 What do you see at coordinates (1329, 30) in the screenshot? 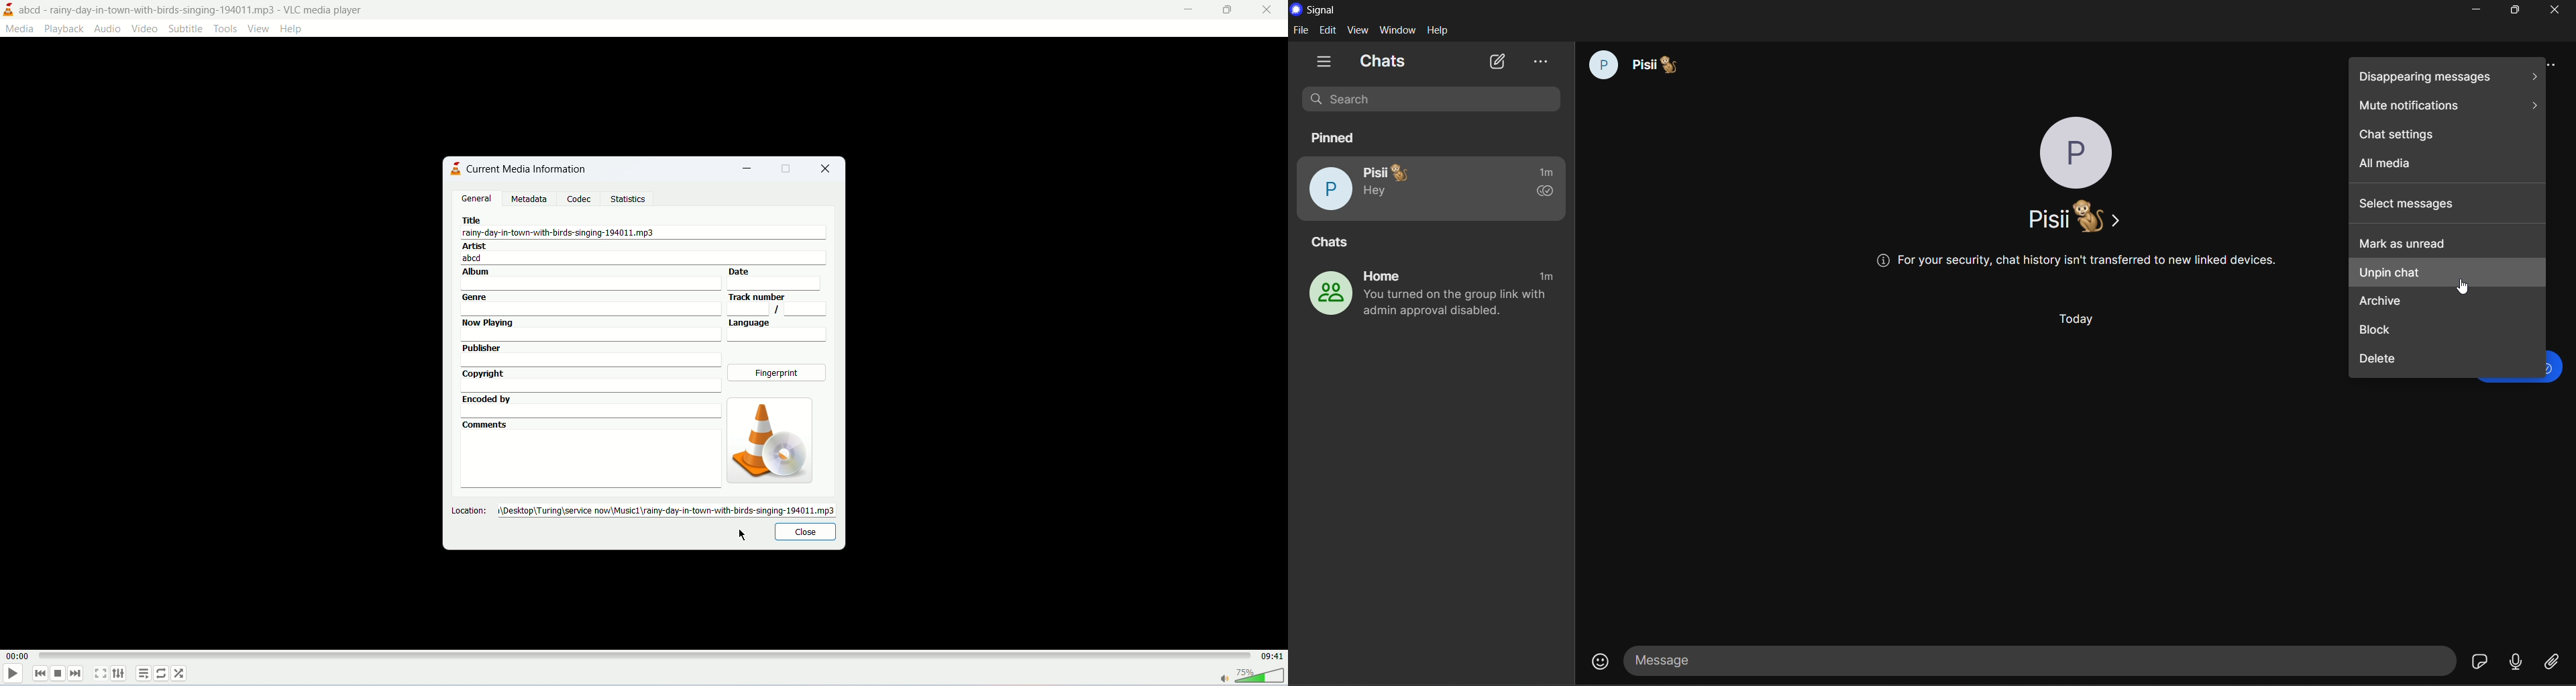
I see `edit` at bounding box center [1329, 30].